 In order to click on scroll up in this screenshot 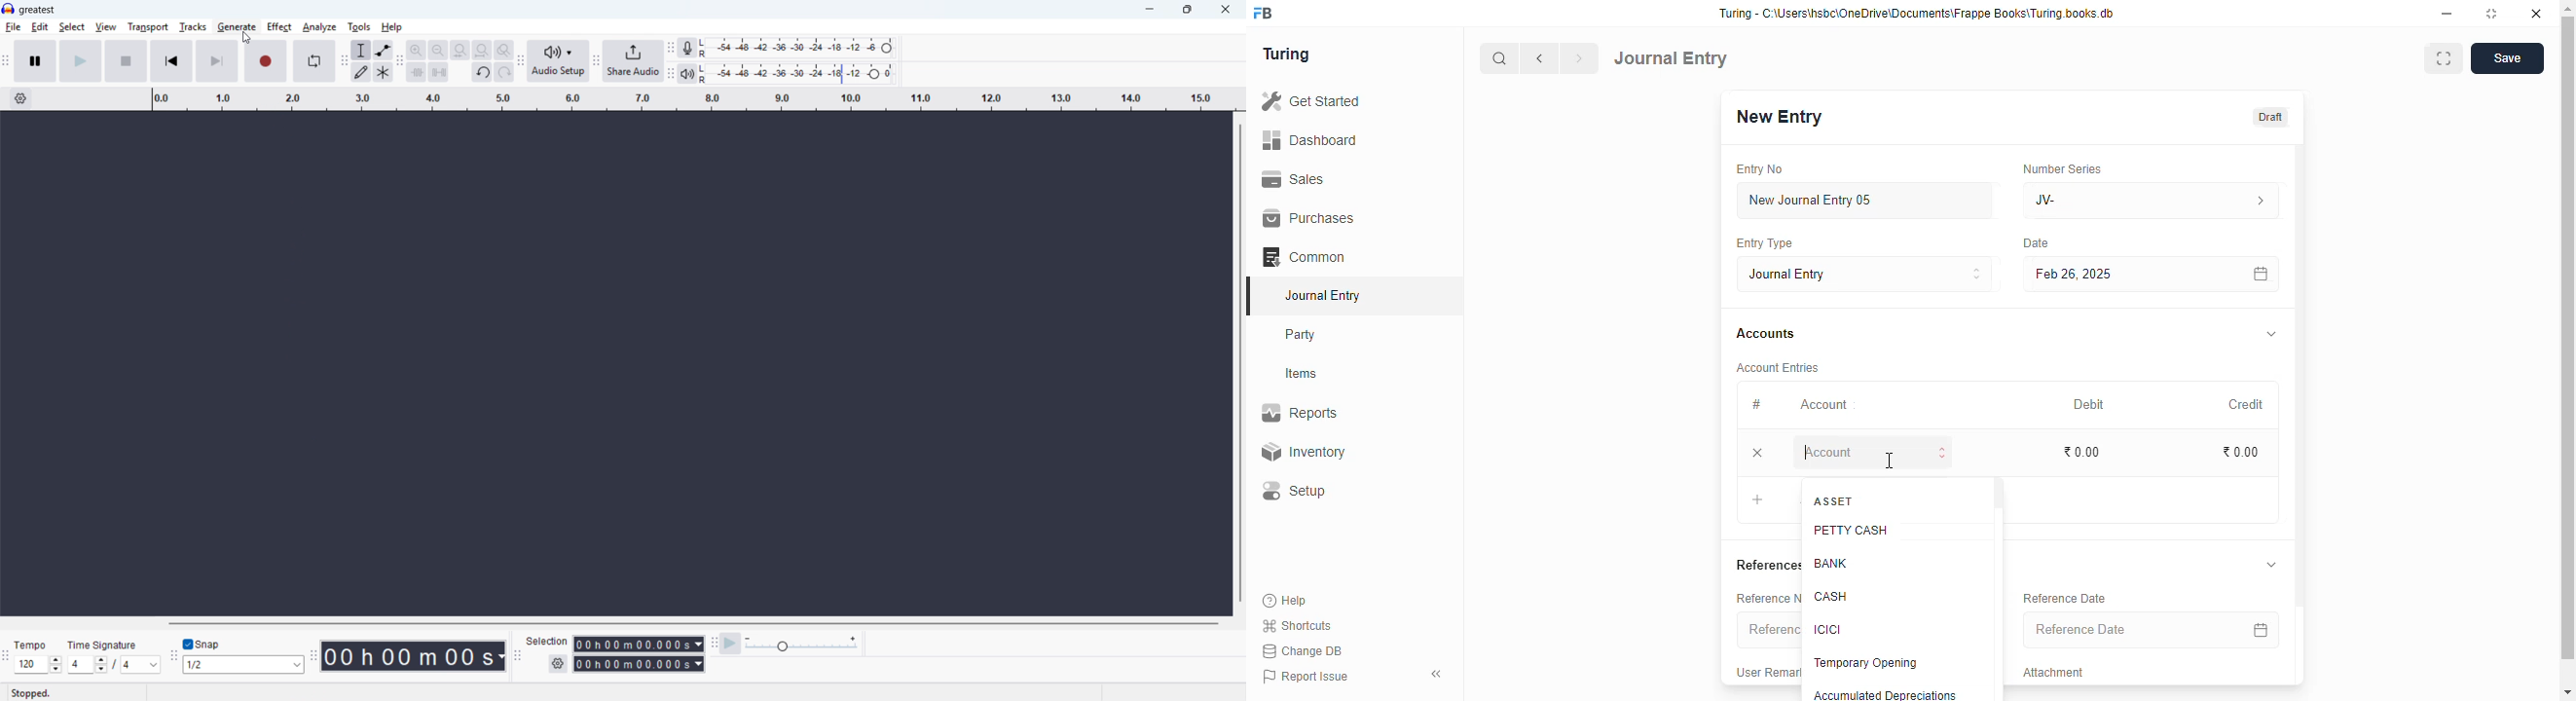, I will do `click(2568, 9)`.